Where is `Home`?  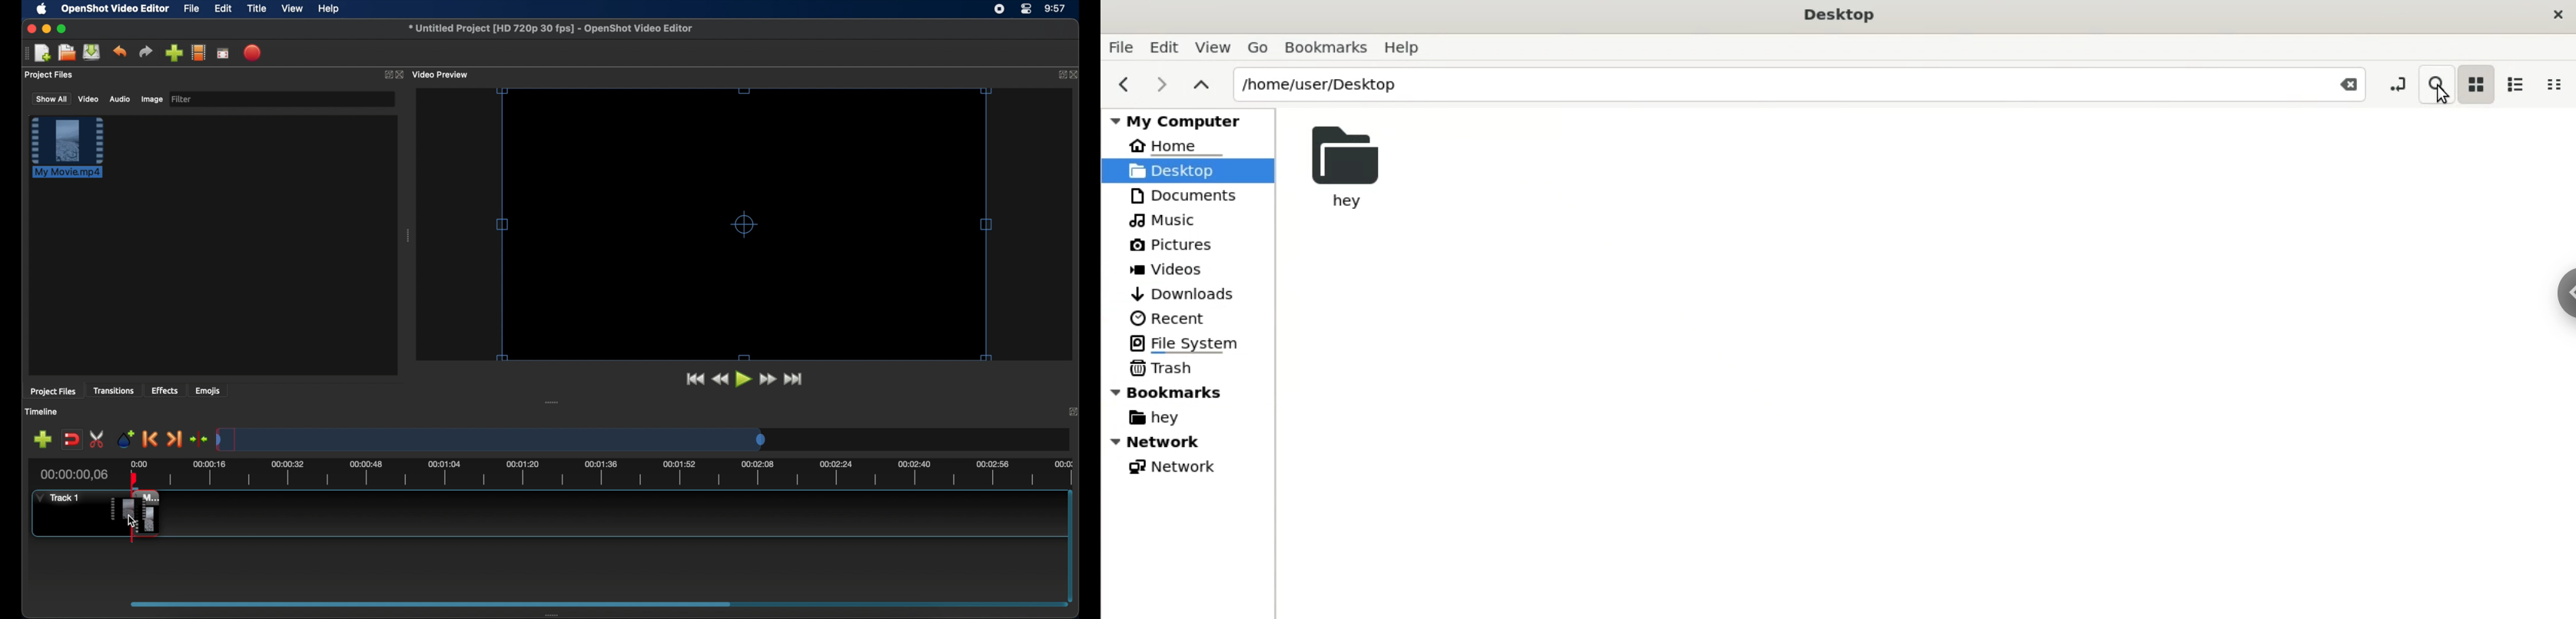
Home is located at coordinates (1177, 145).